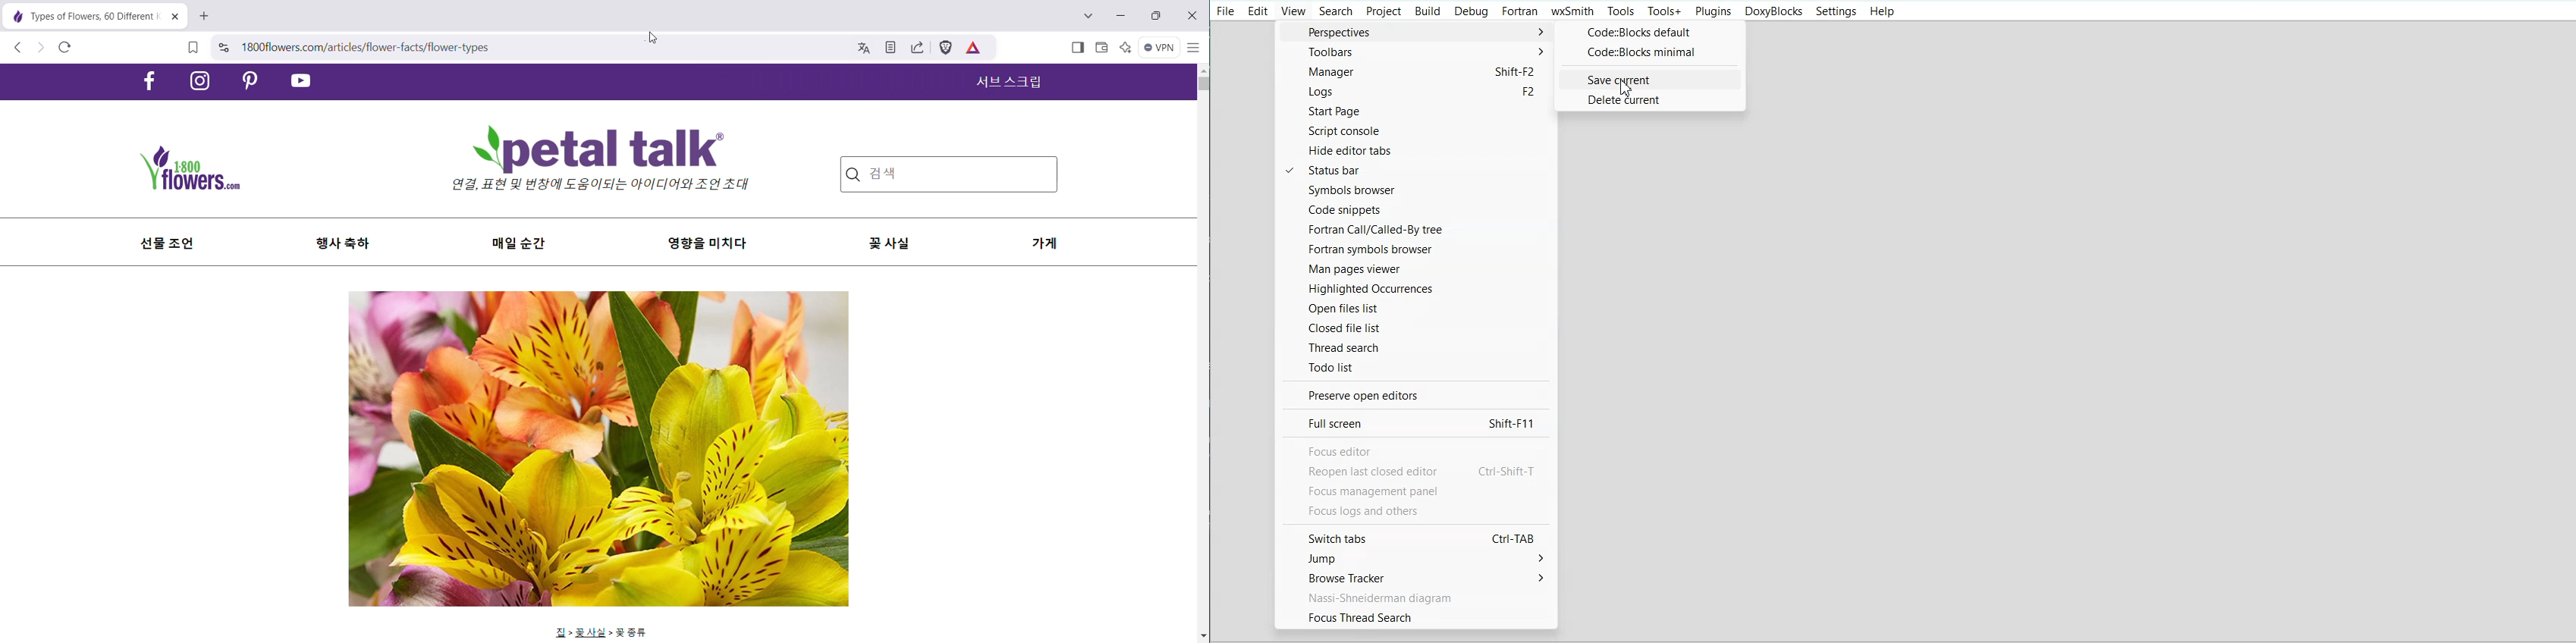 The width and height of the screenshot is (2576, 644). Describe the element at coordinates (1423, 616) in the screenshot. I see `Focus thread search` at that location.